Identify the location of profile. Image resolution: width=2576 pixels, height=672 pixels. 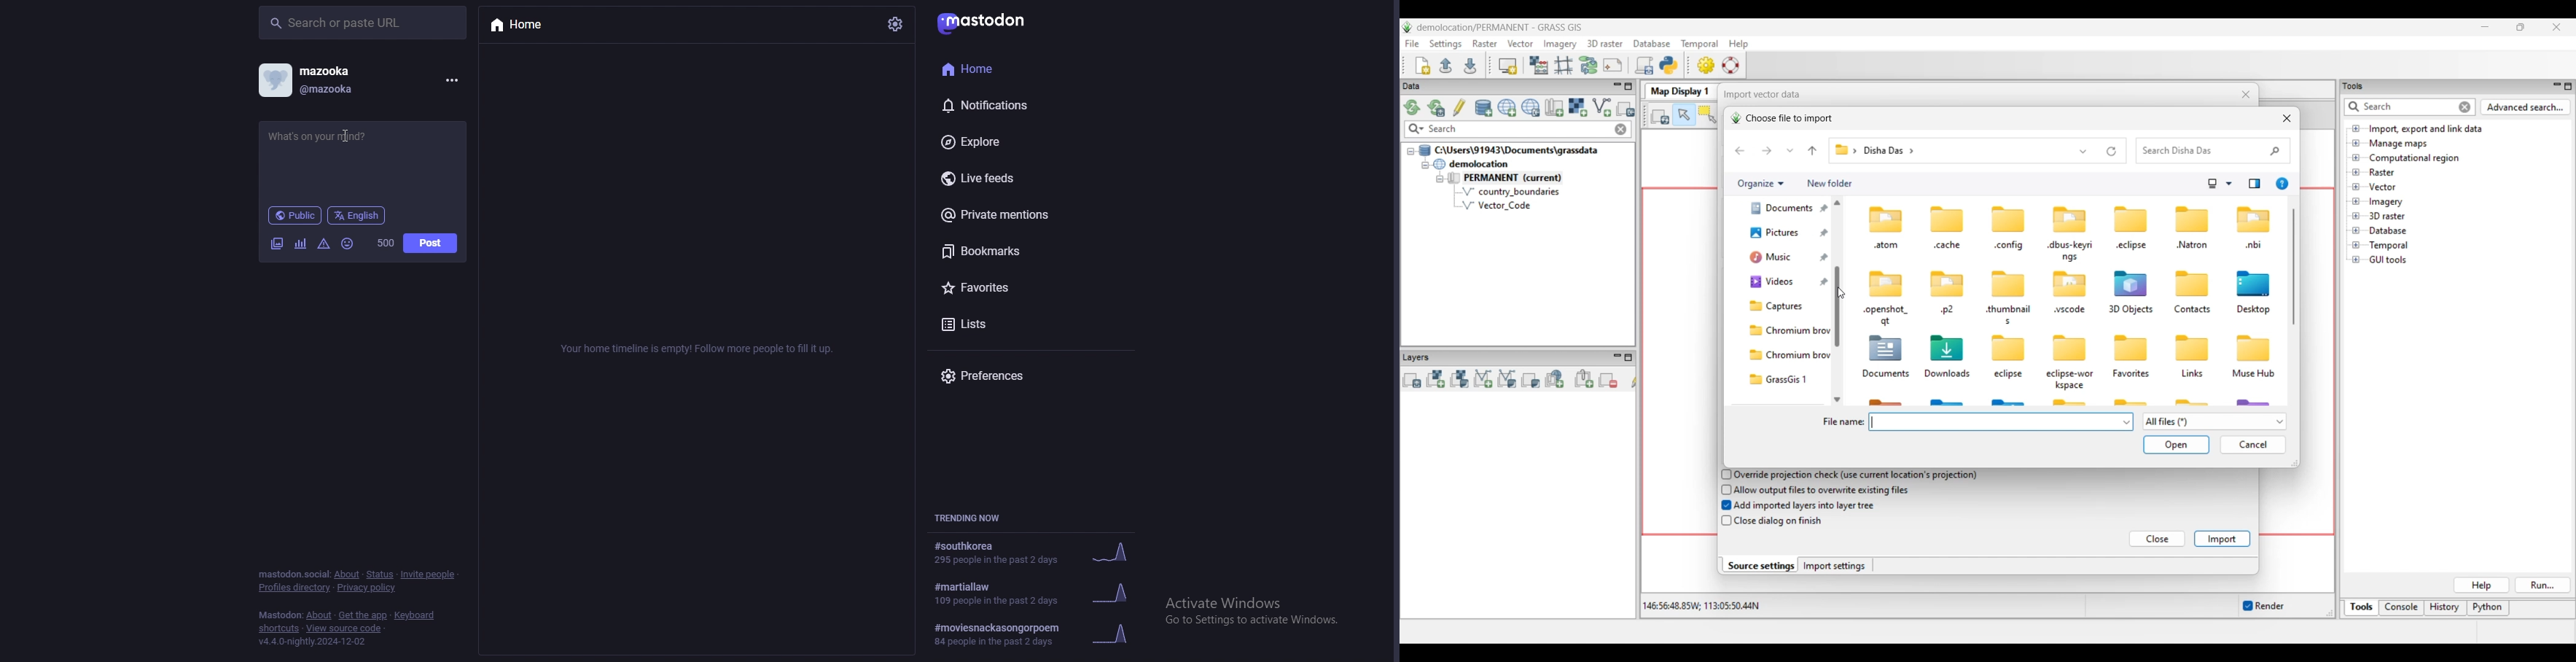
(313, 79).